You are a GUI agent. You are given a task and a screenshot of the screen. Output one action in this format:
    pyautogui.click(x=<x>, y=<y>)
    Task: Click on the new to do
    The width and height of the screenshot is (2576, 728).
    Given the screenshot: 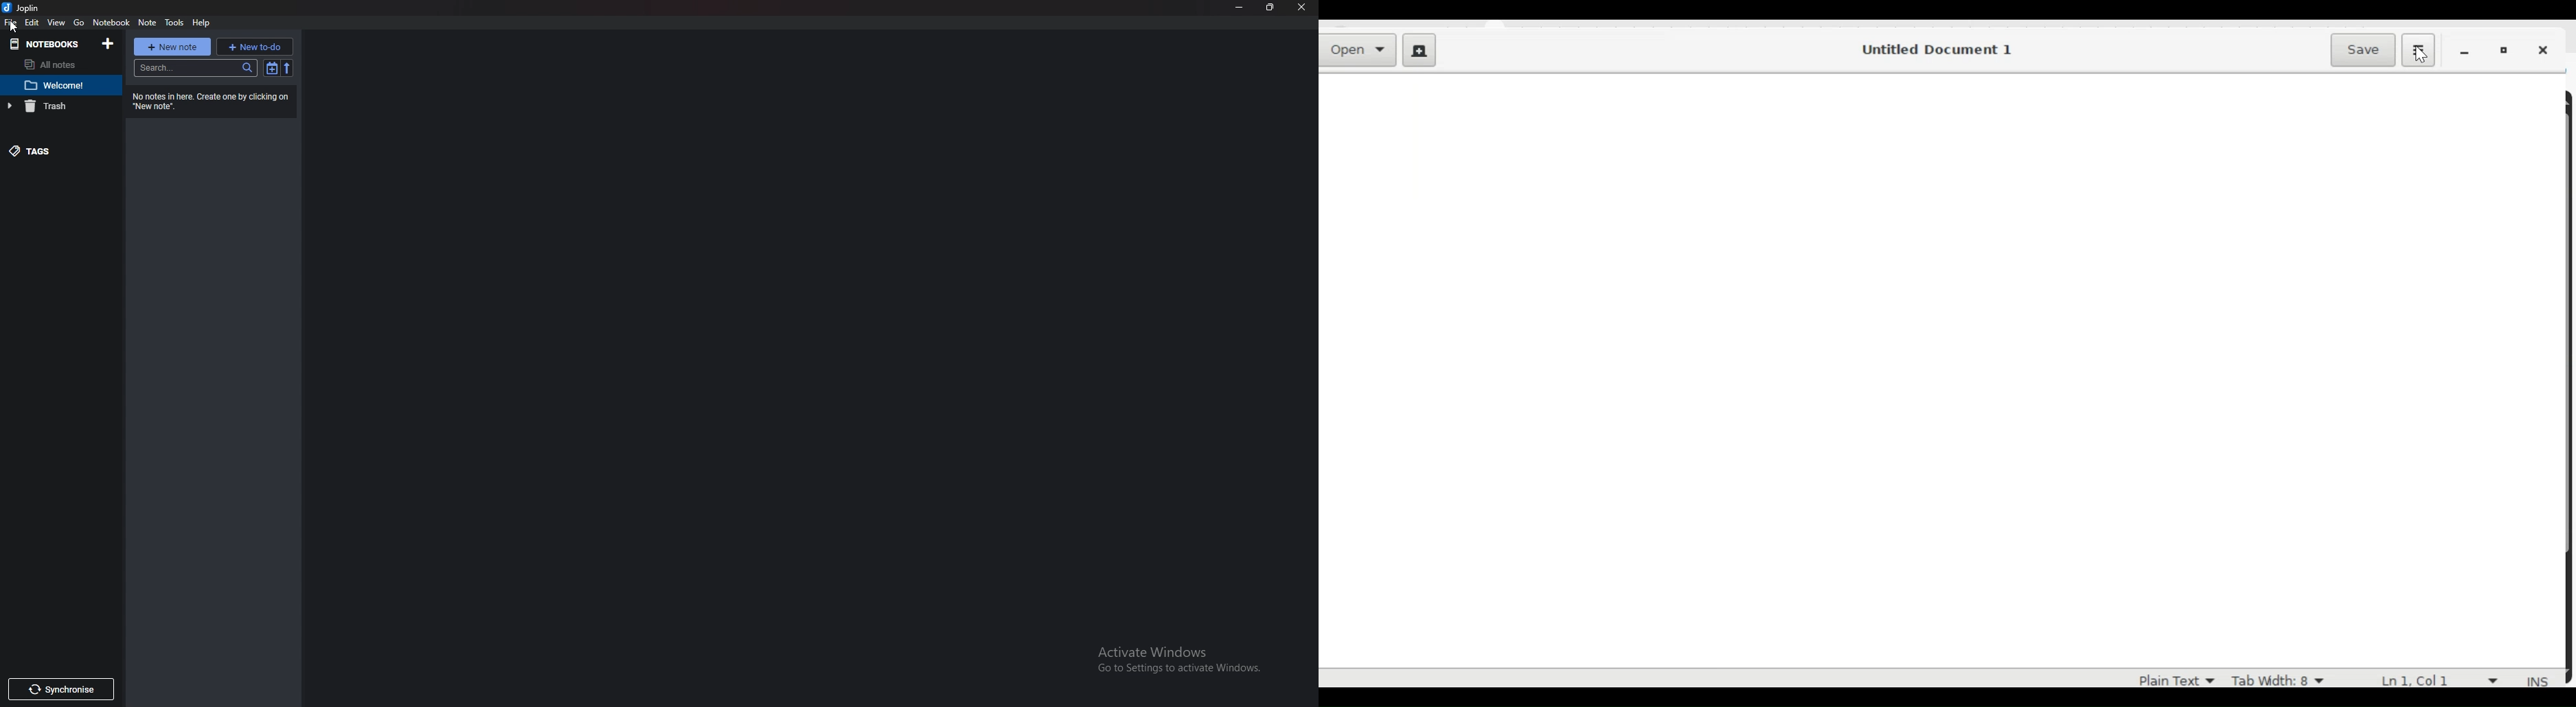 What is the action you would take?
    pyautogui.click(x=255, y=47)
    